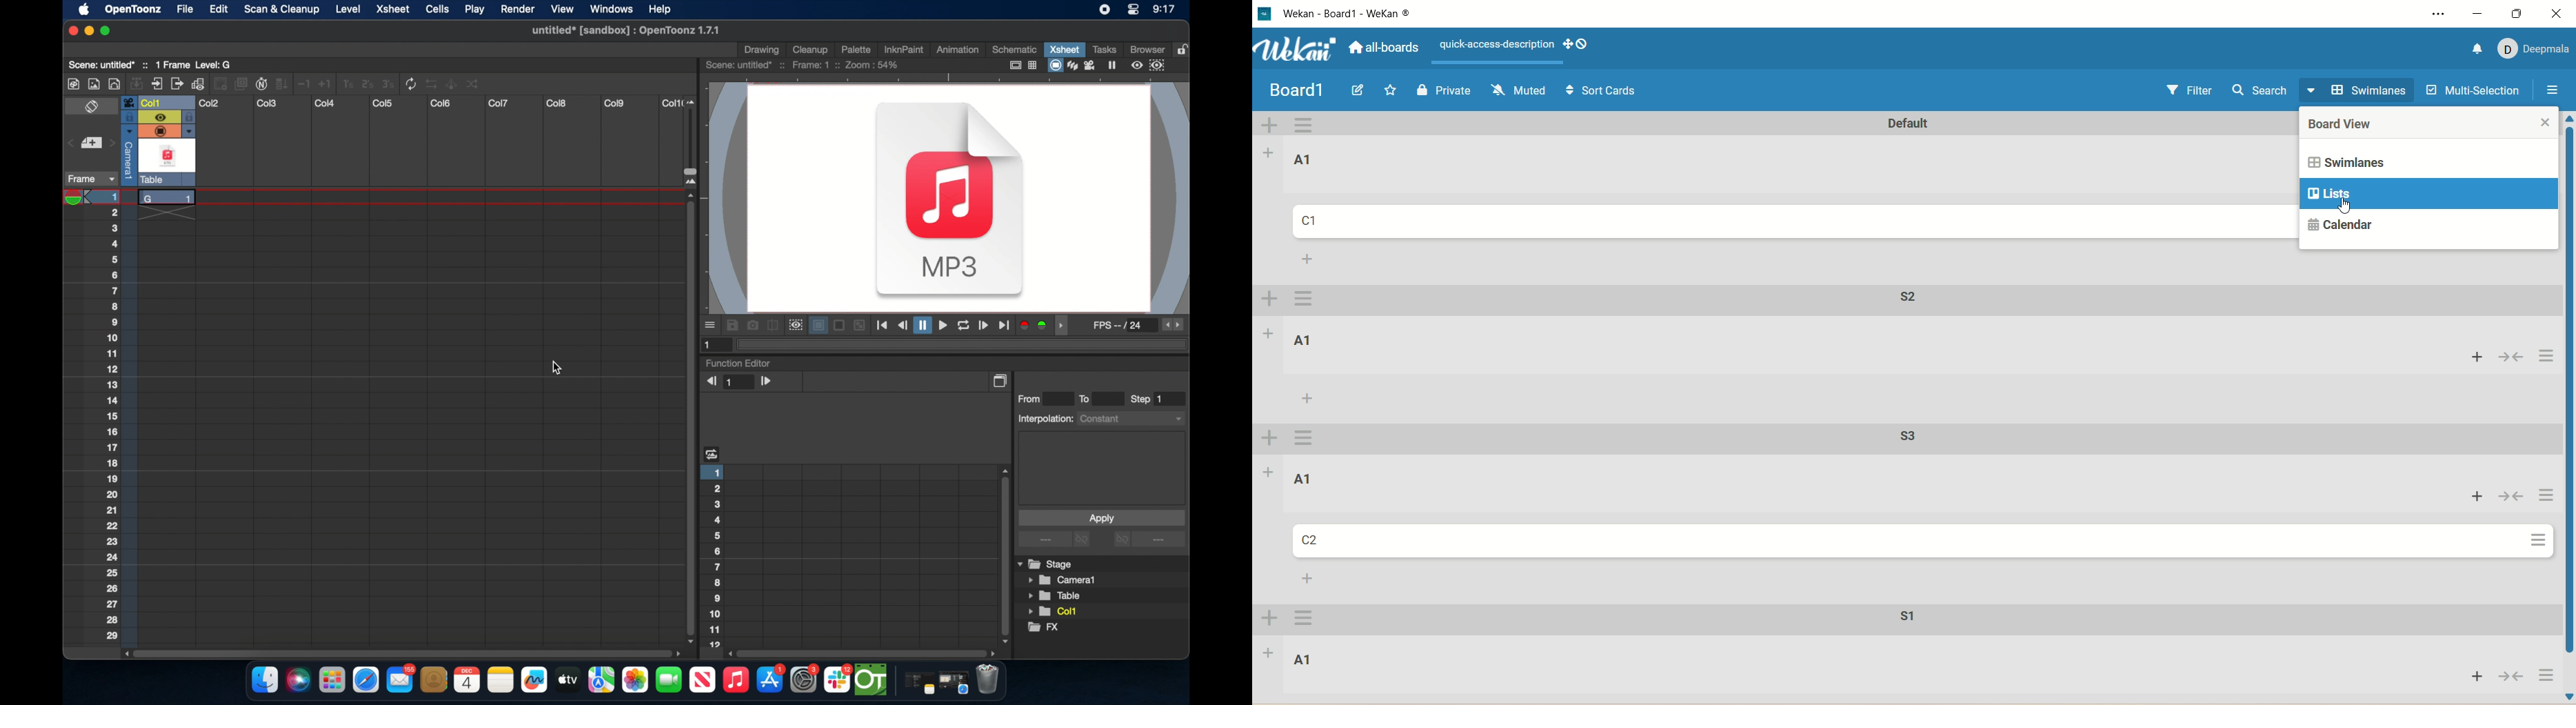 Image resolution: width=2576 pixels, height=728 pixels. I want to click on swimlane actions, so click(1308, 299).